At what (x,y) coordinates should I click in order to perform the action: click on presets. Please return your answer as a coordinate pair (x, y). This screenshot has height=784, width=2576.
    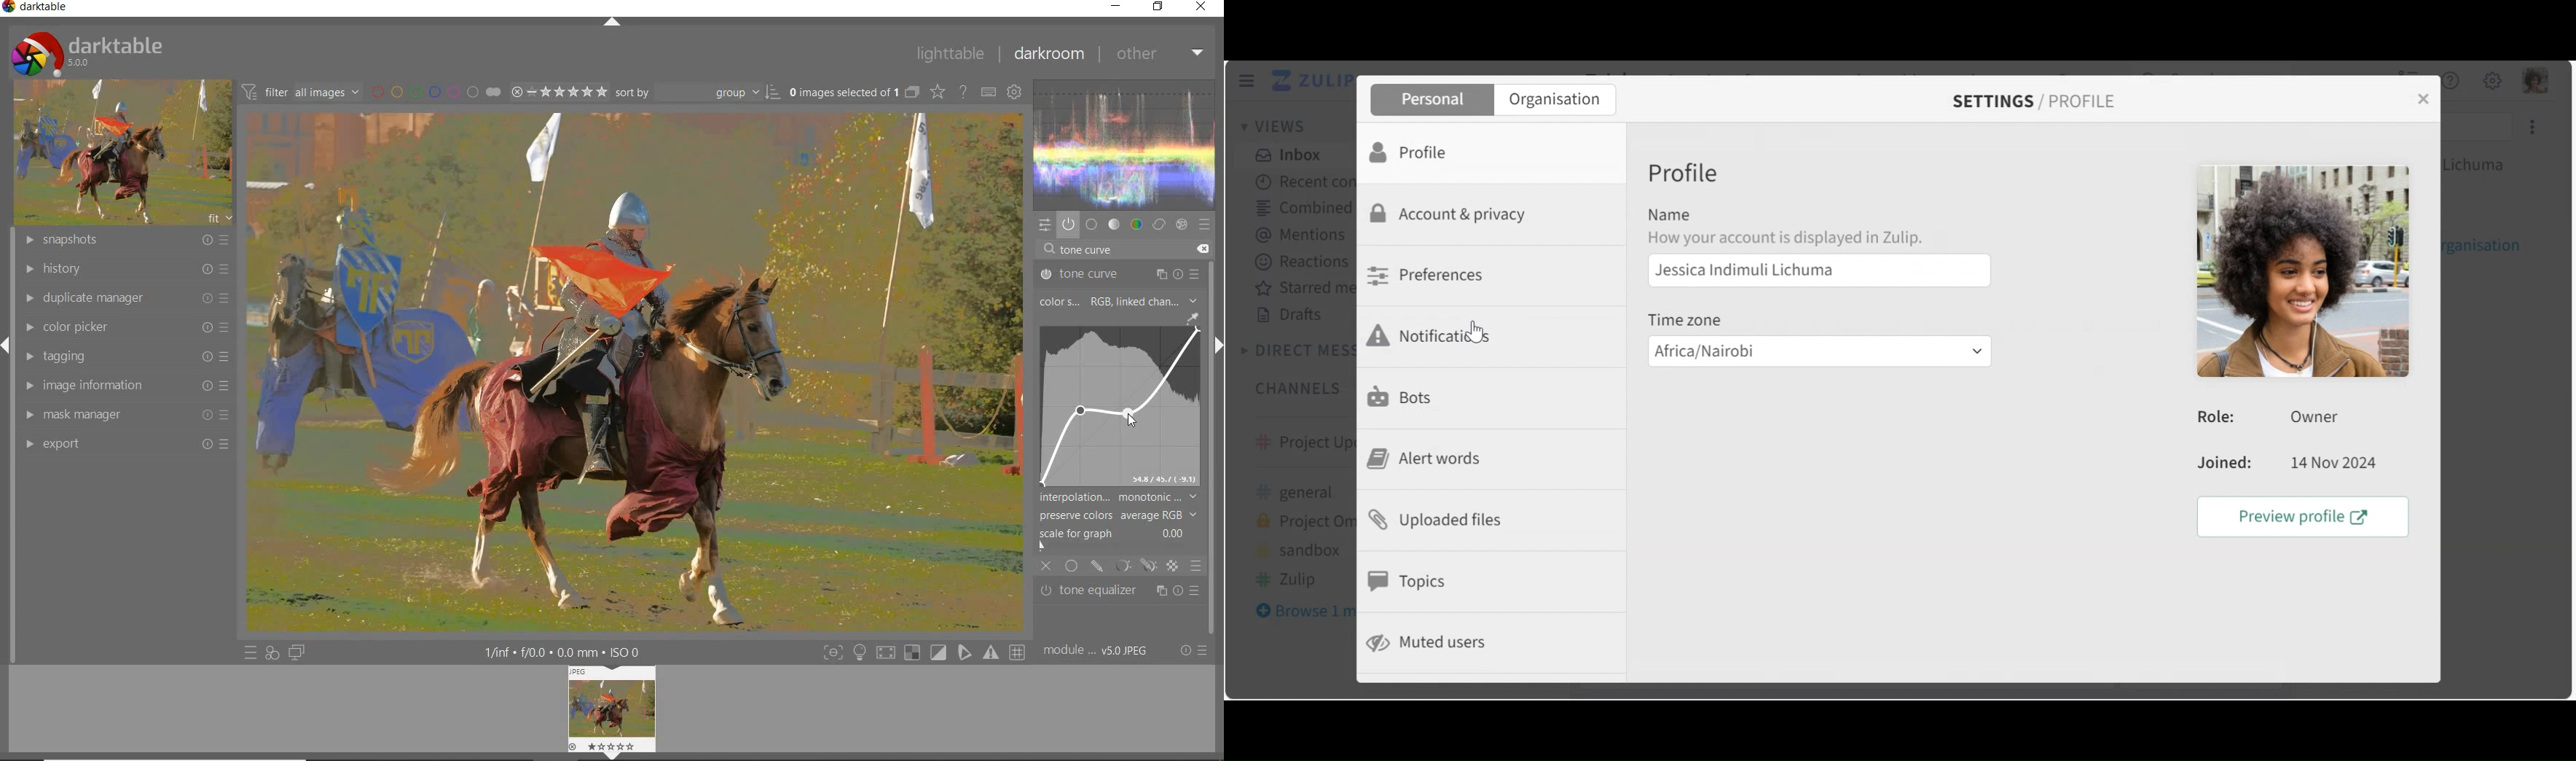
    Looking at the image, I should click on (1205, 225).